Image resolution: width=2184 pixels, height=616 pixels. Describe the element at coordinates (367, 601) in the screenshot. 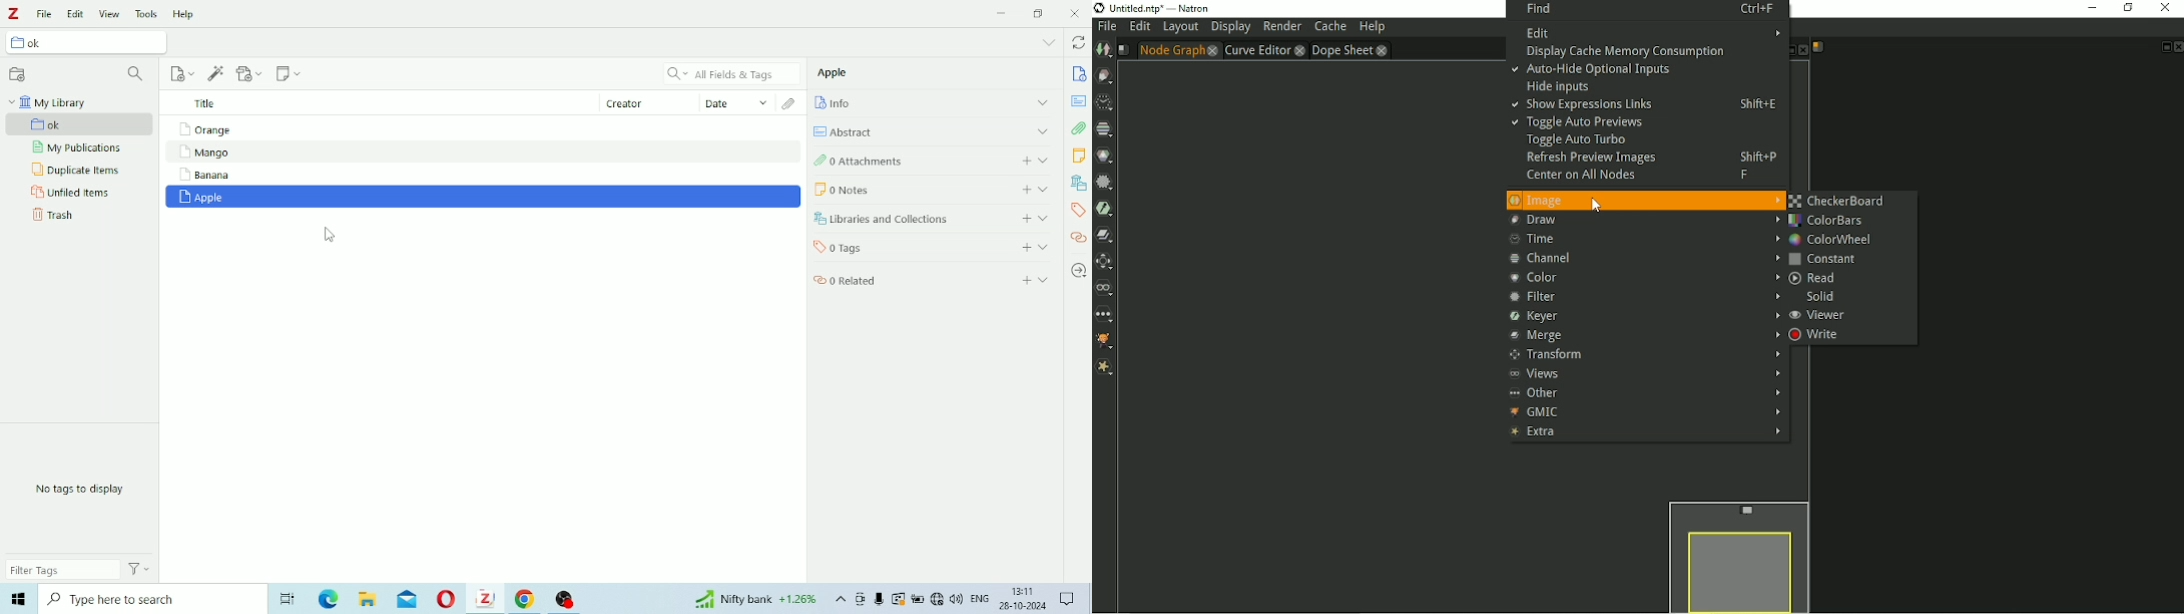

I see `Documents Explorer` at that location.